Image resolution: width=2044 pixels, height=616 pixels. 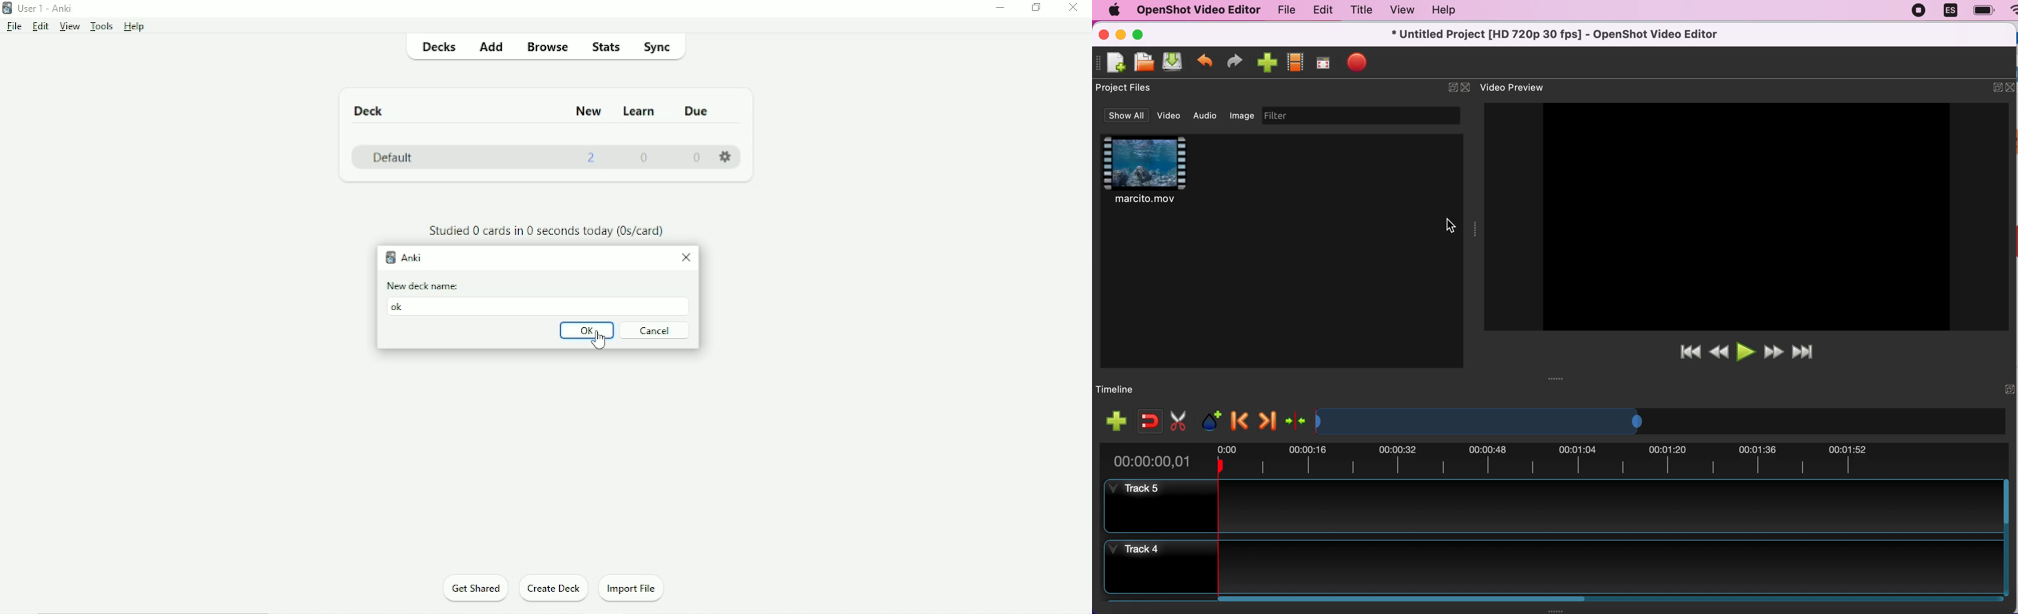 What do you see at coordinates (1399, 10) in the screenshot?
I see `view` at bounding box center [1399, 10].